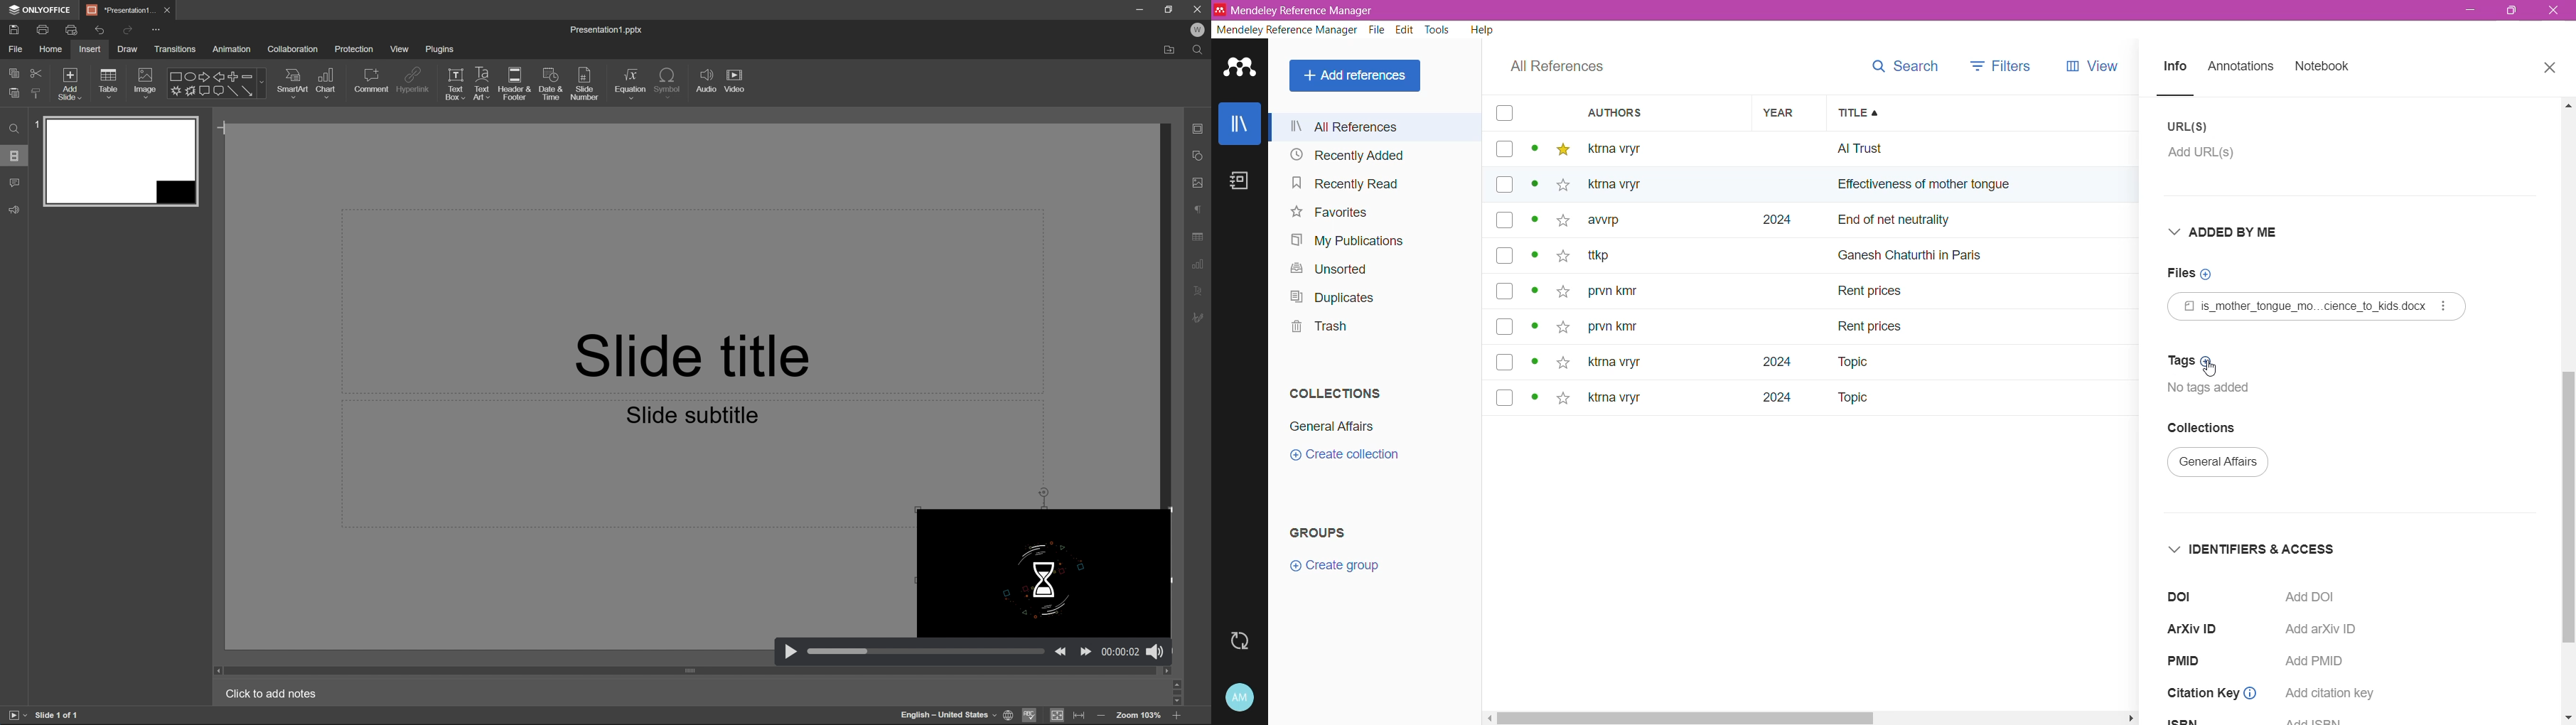 Image resolution: width=2576 pixels, height=728 pixels. What do you see at coordinates (1773, 220) in the screenshot?
I see `2024` at bounding box center [1773, 220].